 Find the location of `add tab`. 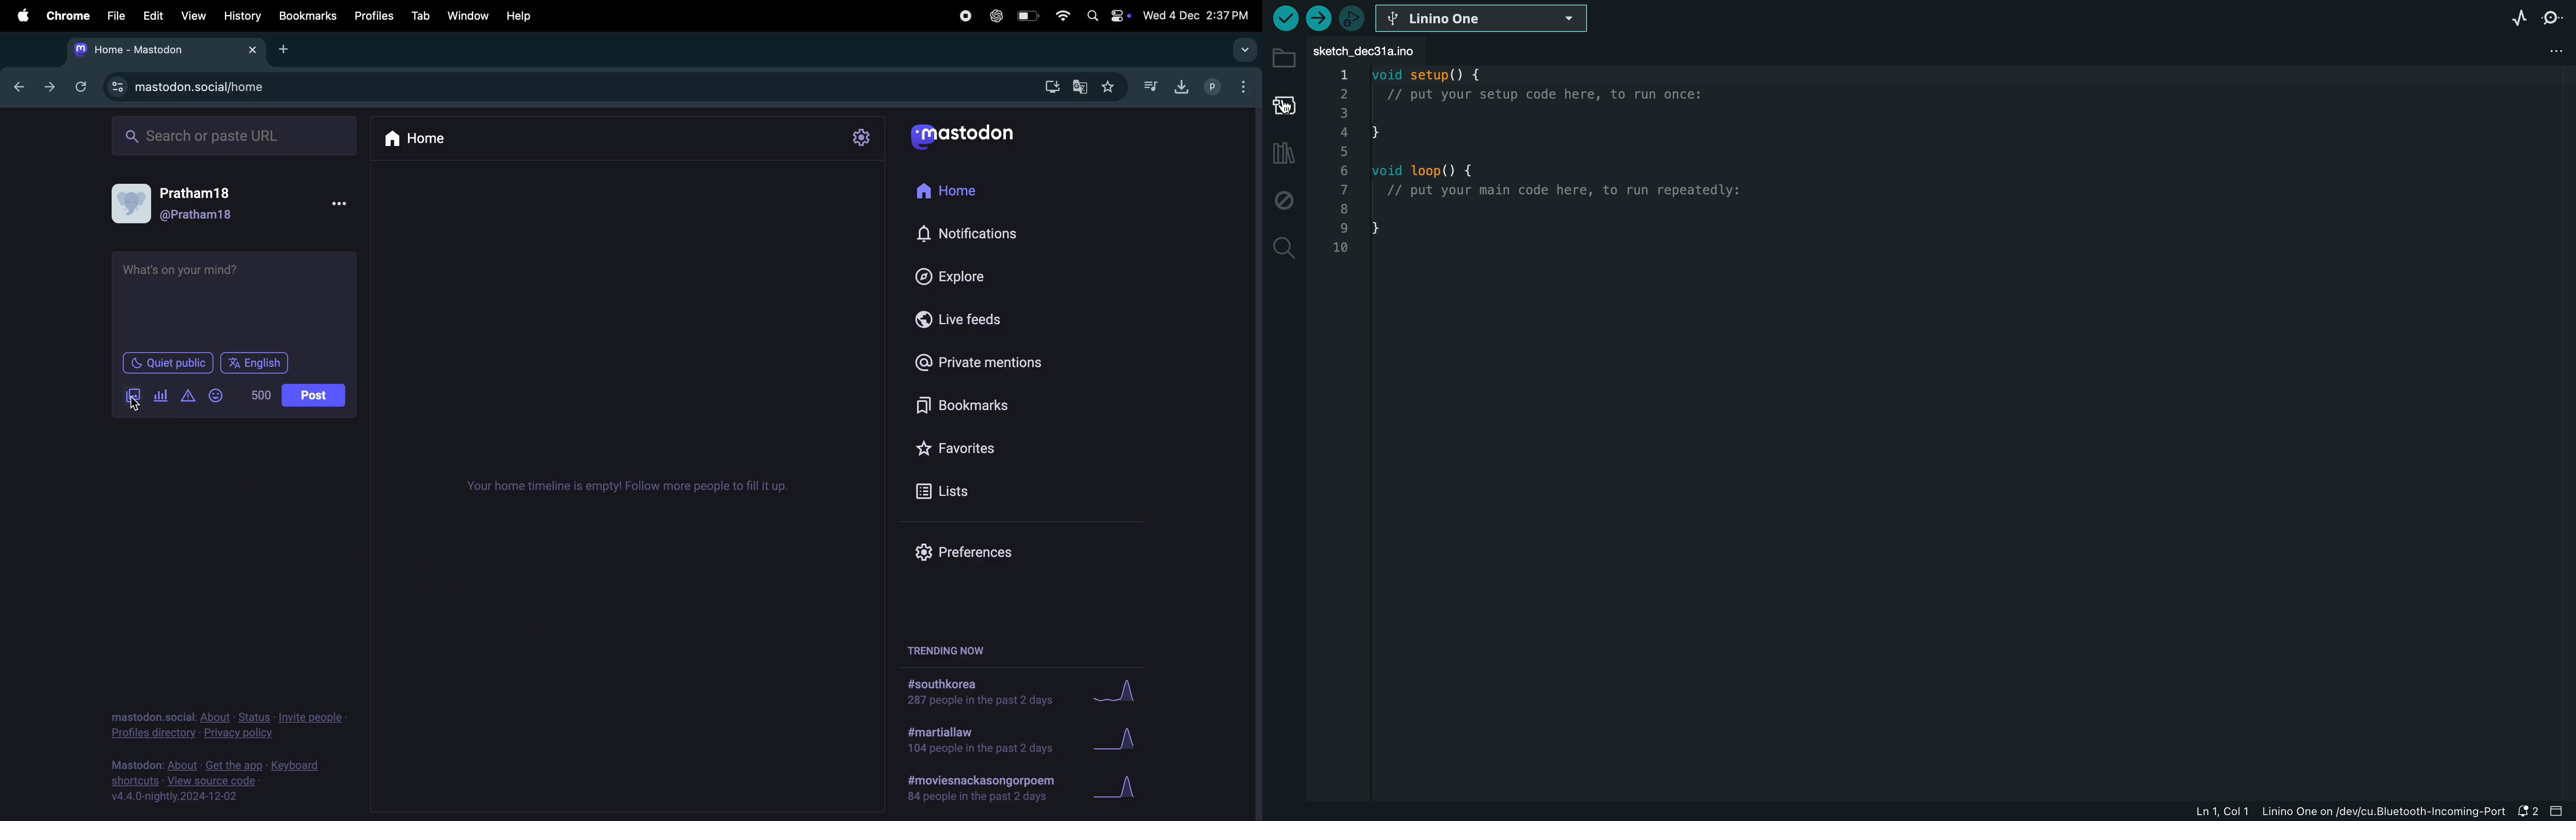

add tab is located at coordinates (292, 49).